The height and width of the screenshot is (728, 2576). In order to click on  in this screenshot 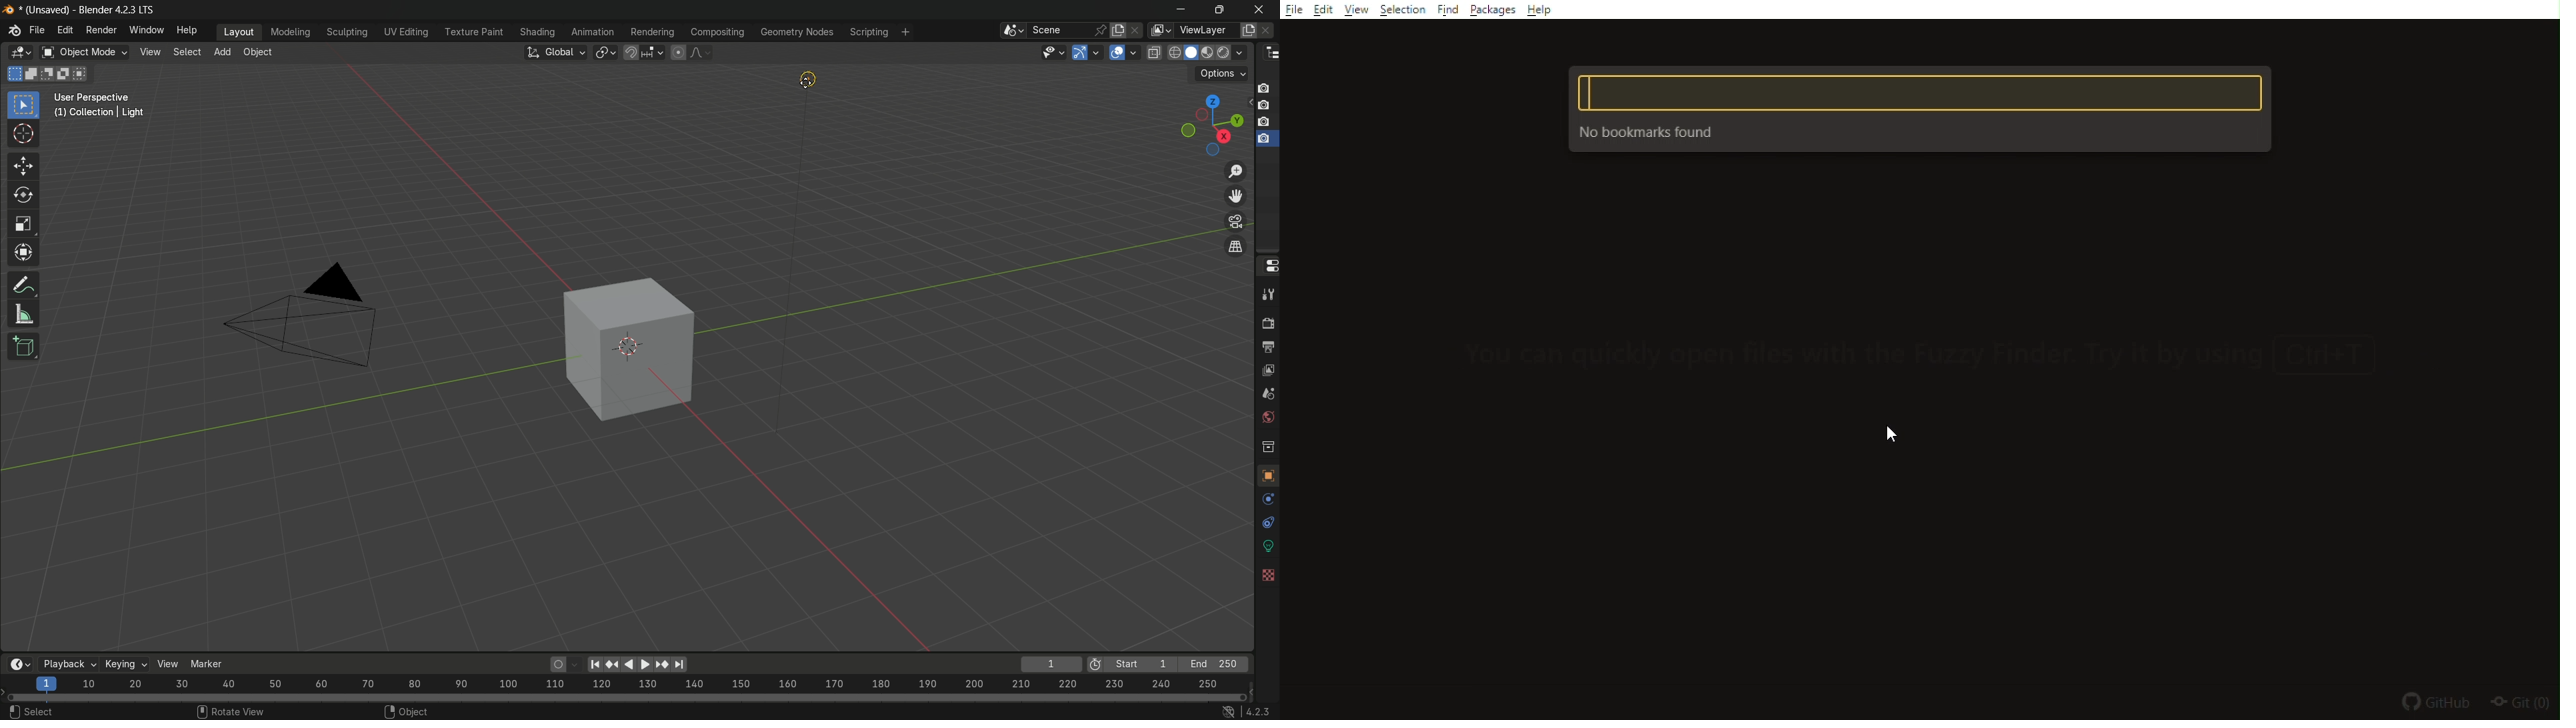, I will do `click(1539, 11)`.